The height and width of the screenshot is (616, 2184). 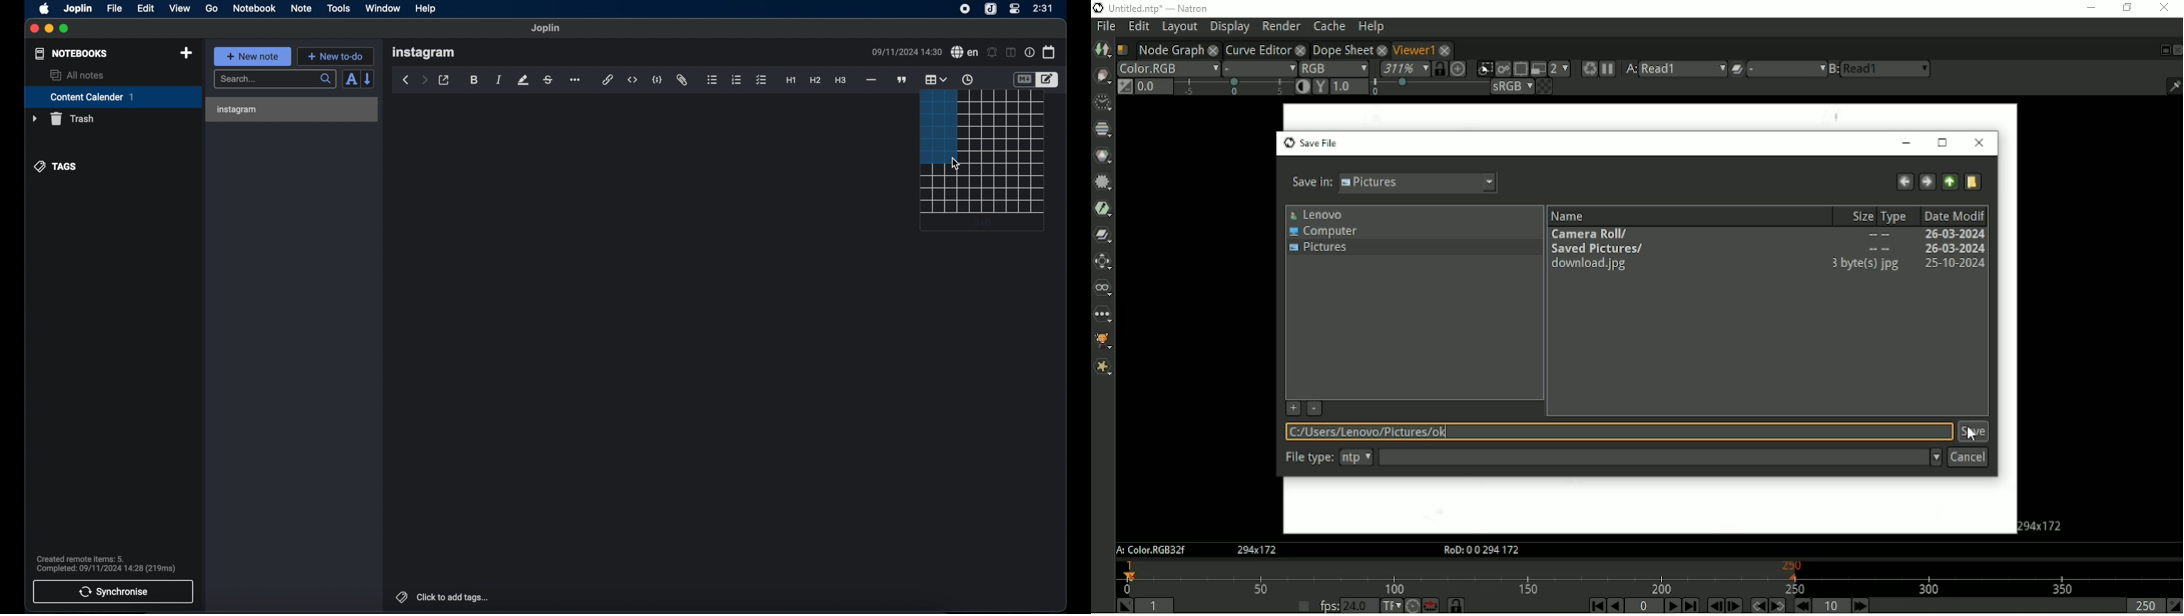 What do you see at coordinates (48, 29) in the screenshot?
I see `minimize` at bounding box center [48, 29].